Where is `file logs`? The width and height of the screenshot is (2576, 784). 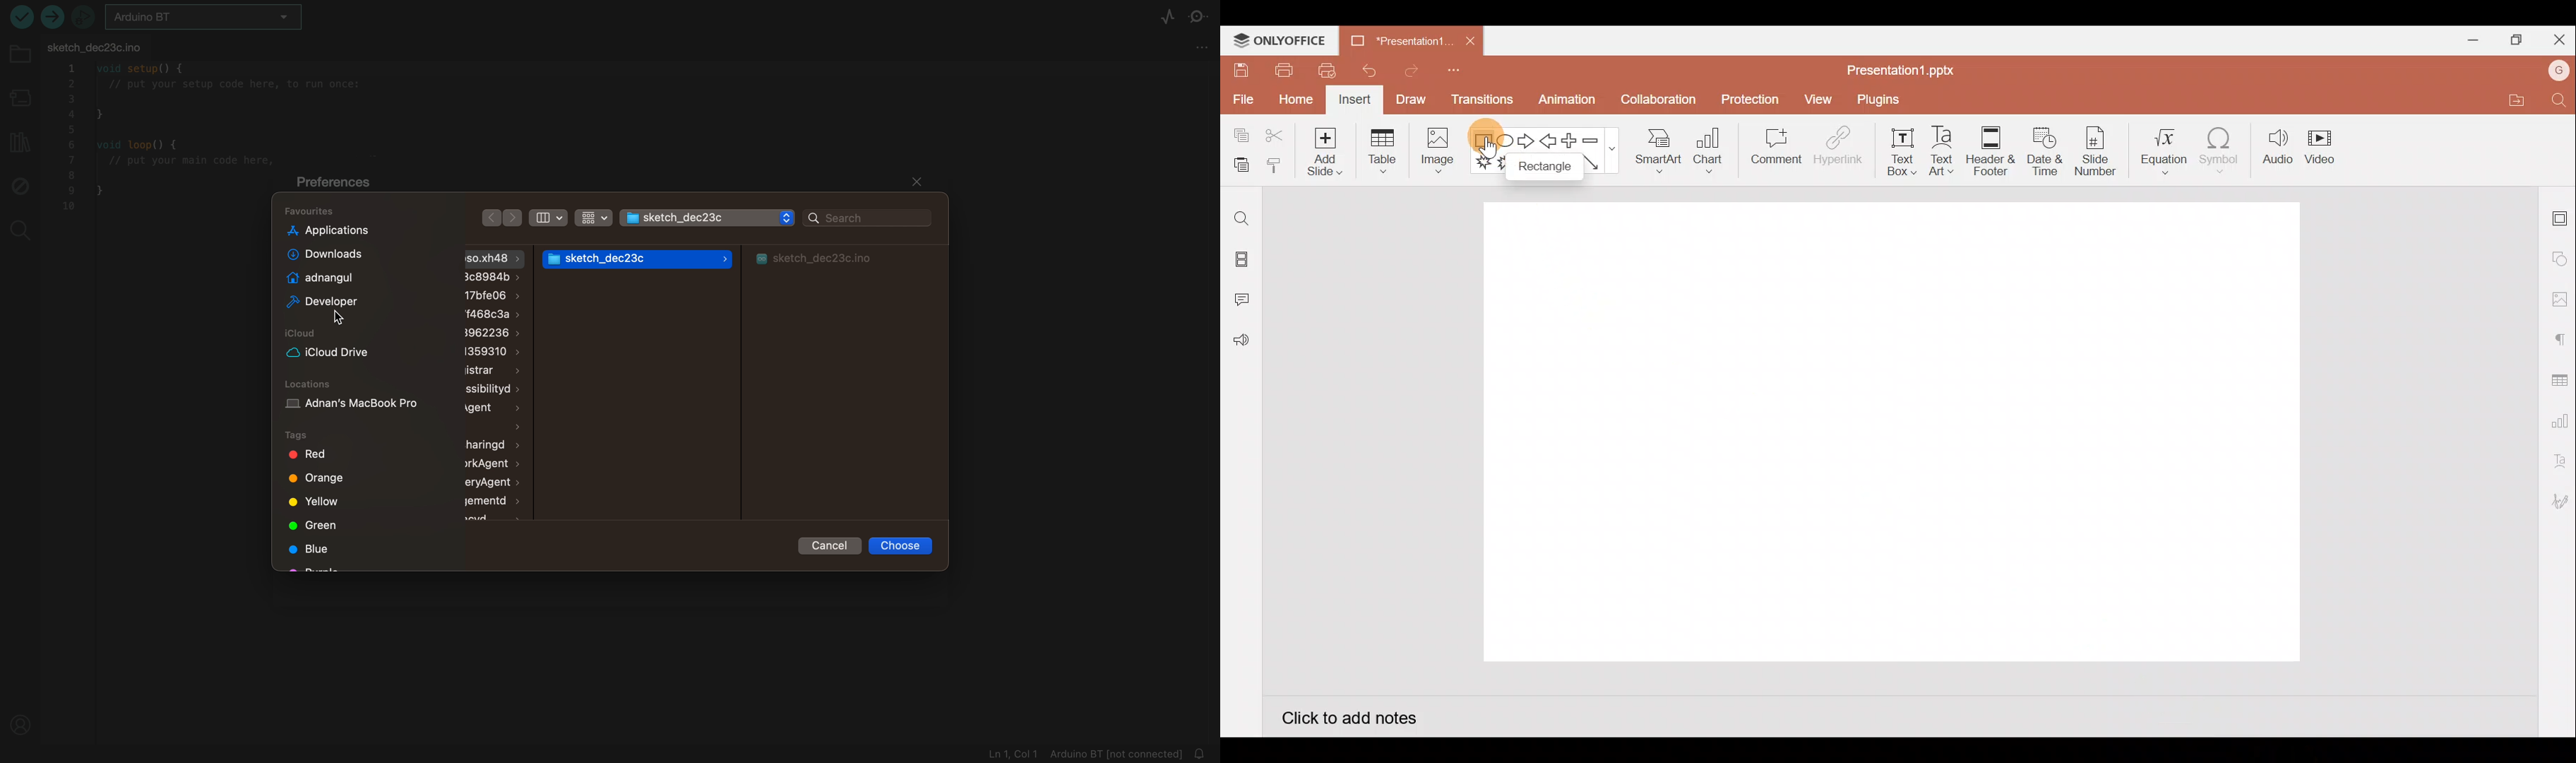 file logs is located at coordinates (1085, 753).